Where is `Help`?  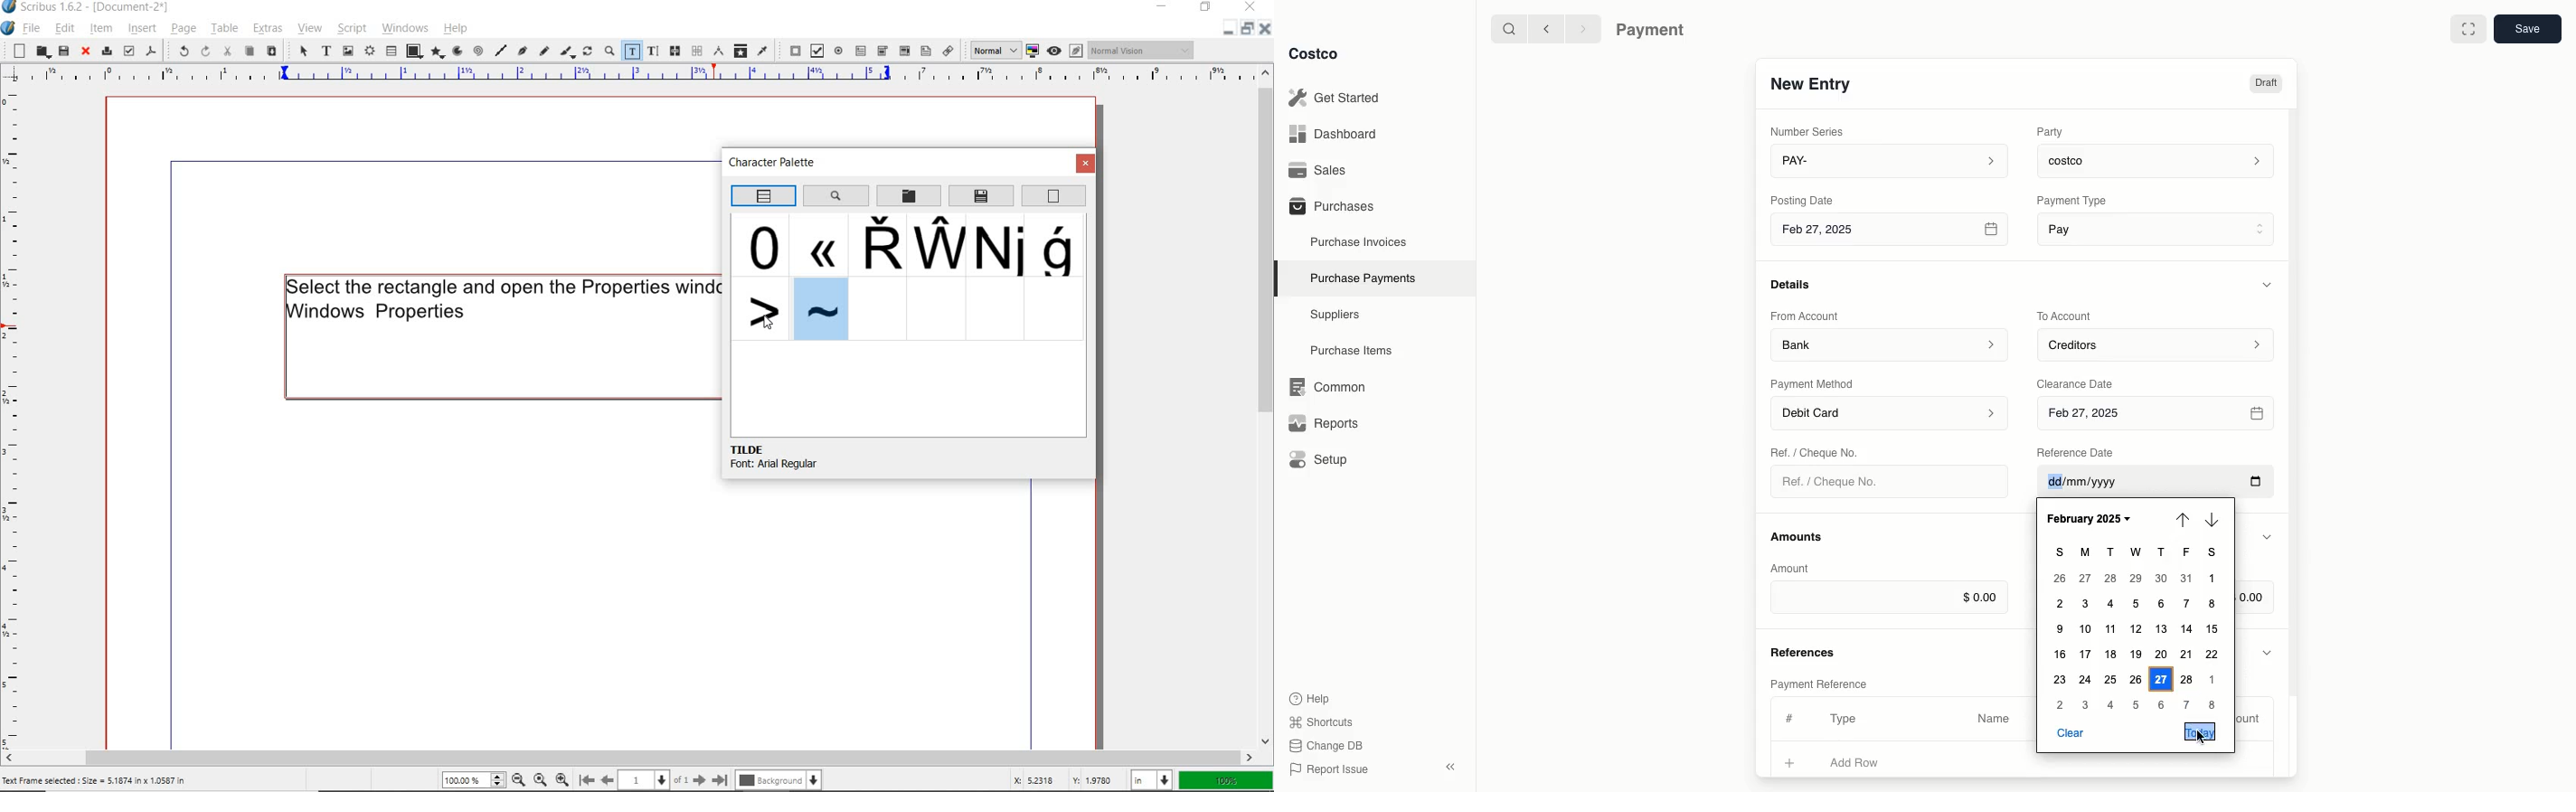 Help is located at coordinates (1309, 697).